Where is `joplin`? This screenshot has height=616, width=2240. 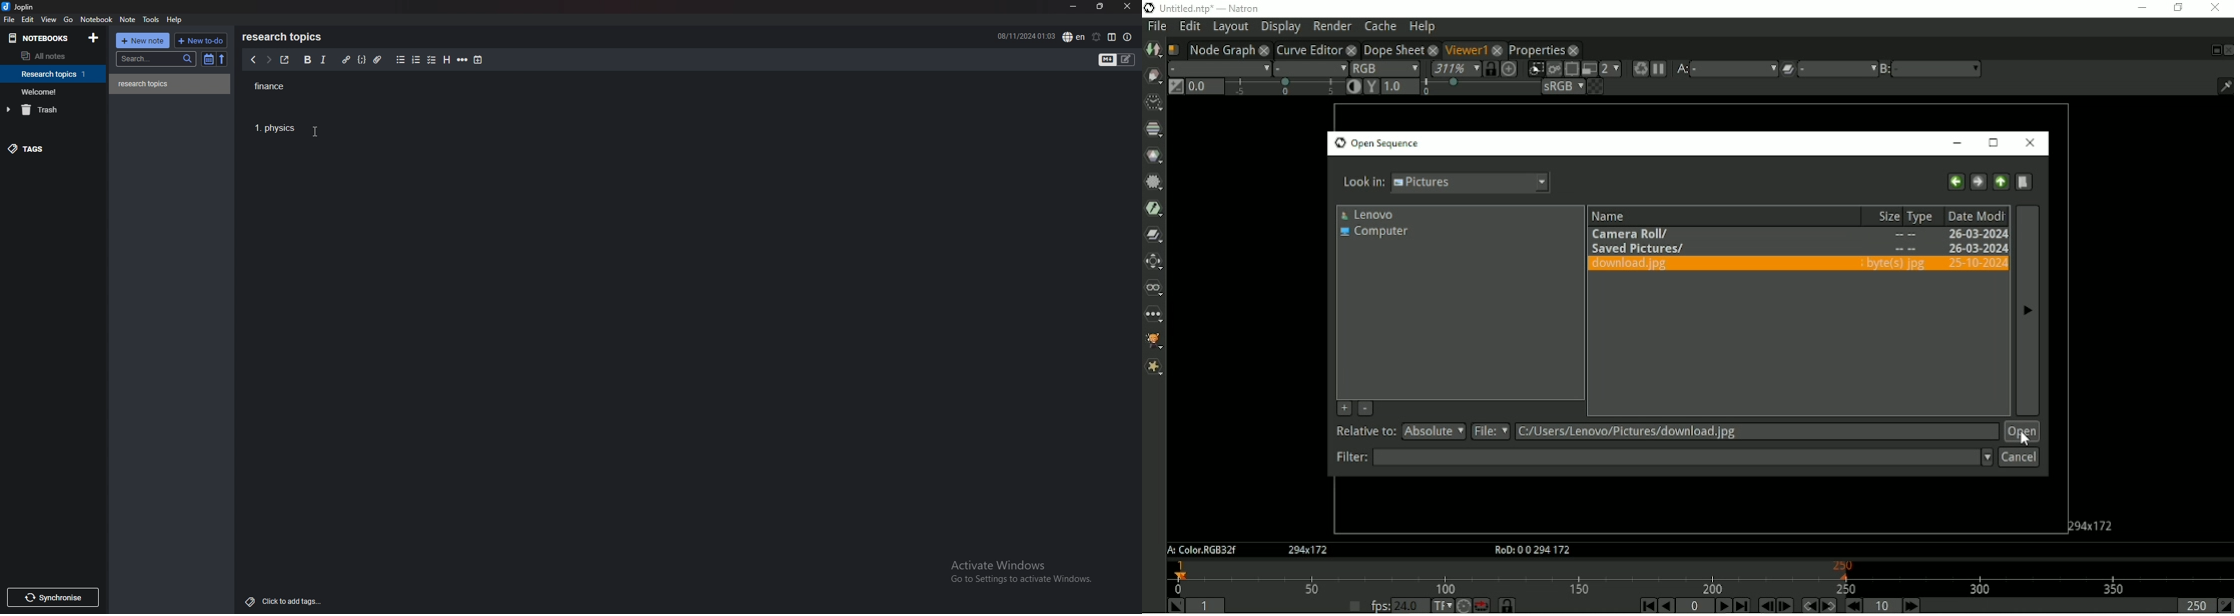
joplin is located at coordinates (19, 8).